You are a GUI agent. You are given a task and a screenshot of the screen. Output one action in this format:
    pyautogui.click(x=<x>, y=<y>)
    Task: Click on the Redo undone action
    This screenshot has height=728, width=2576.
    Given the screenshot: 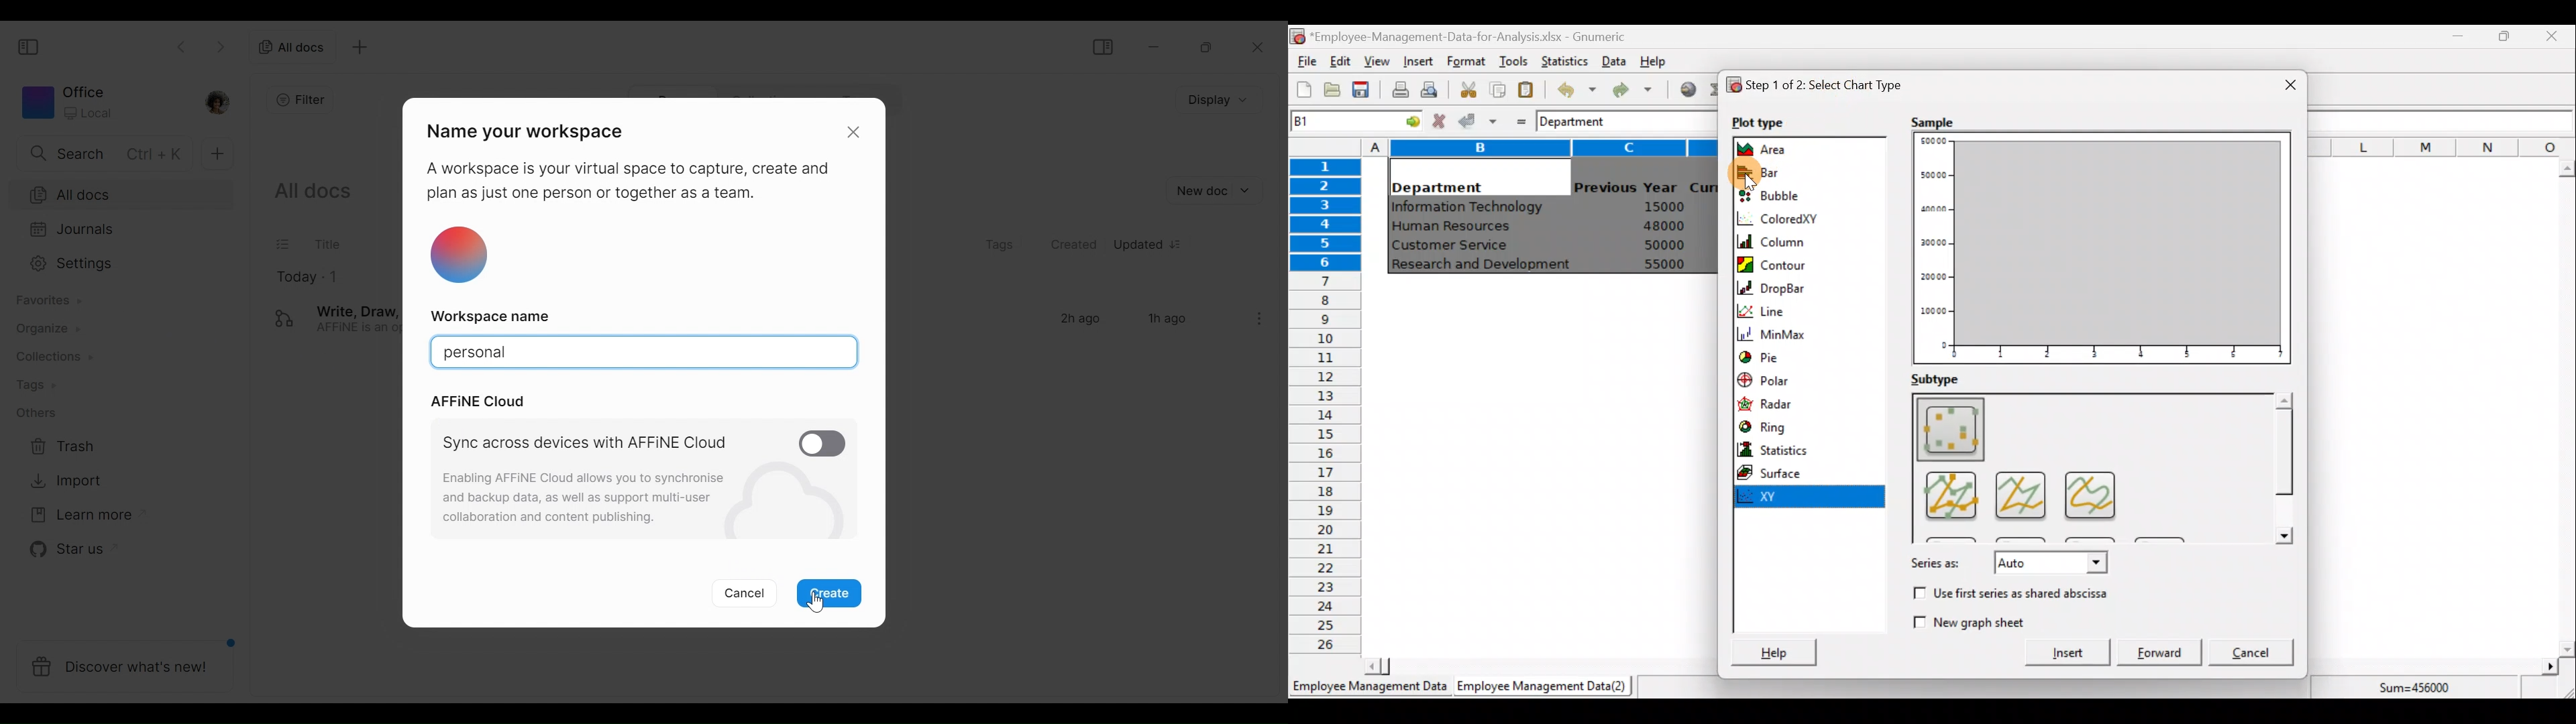 What is the action you would take?
    pyautogui.click(x=1629, y=90)
    